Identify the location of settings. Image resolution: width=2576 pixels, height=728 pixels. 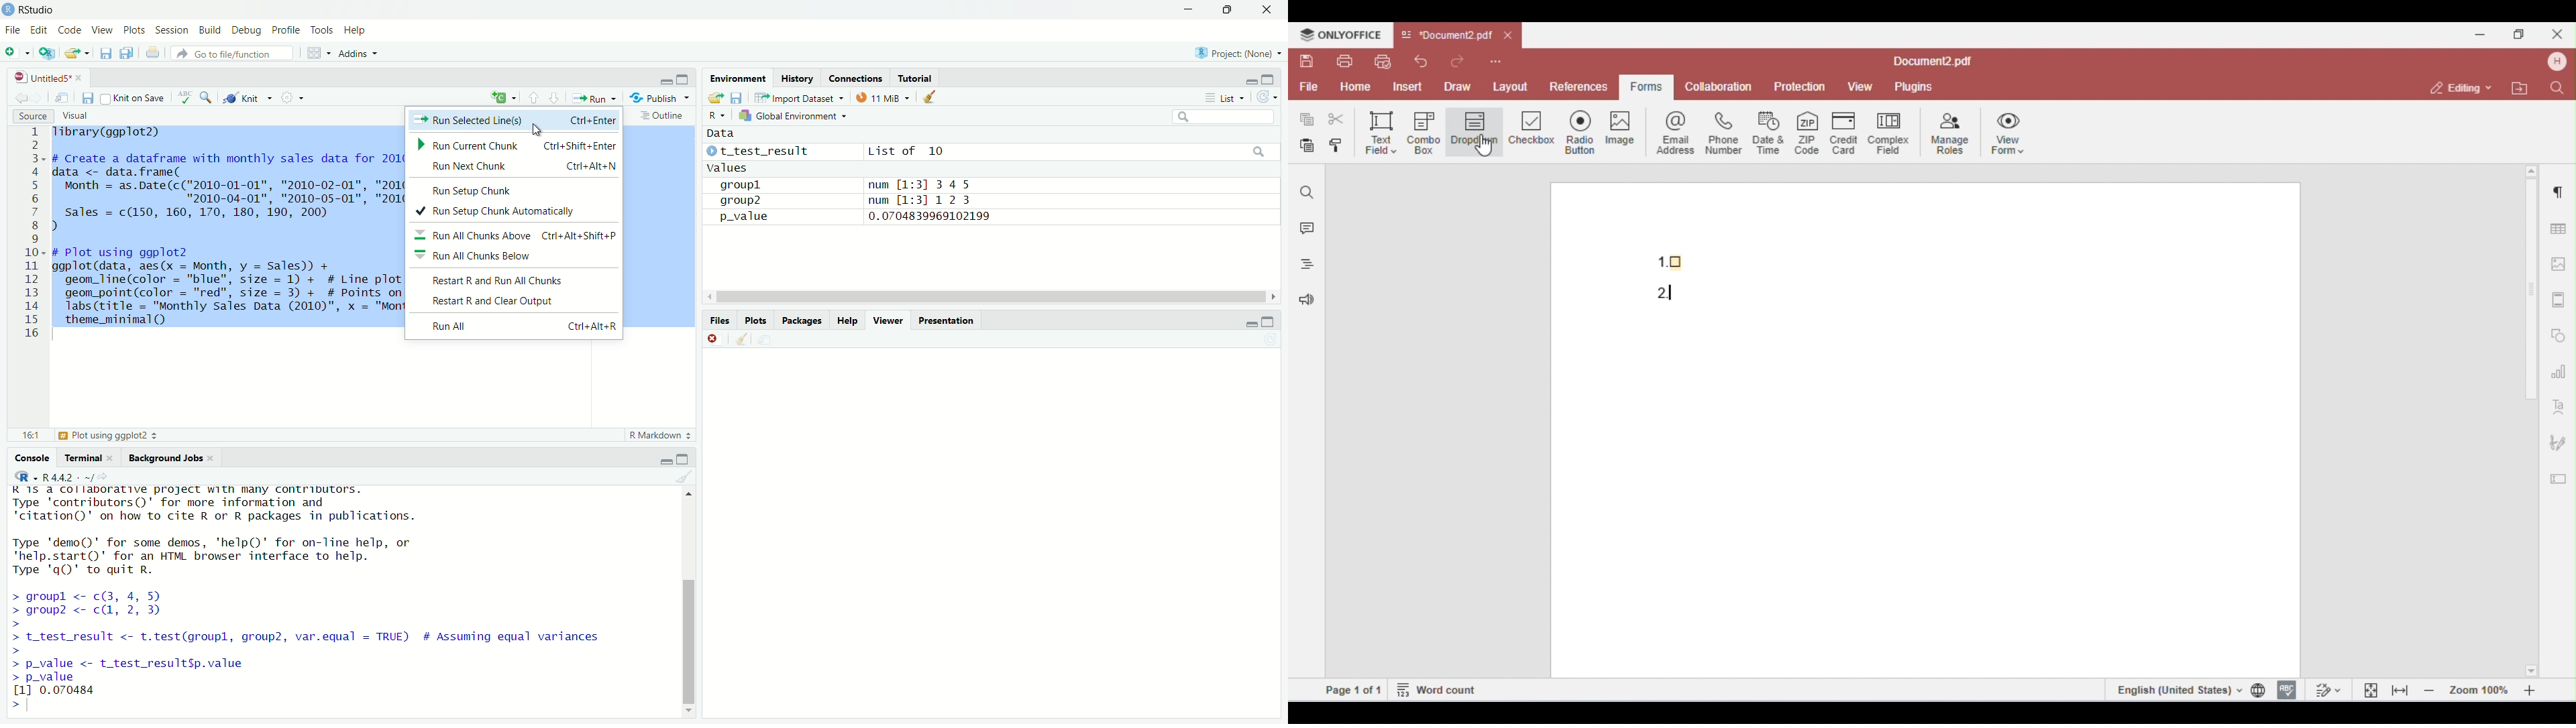
(292, 99).